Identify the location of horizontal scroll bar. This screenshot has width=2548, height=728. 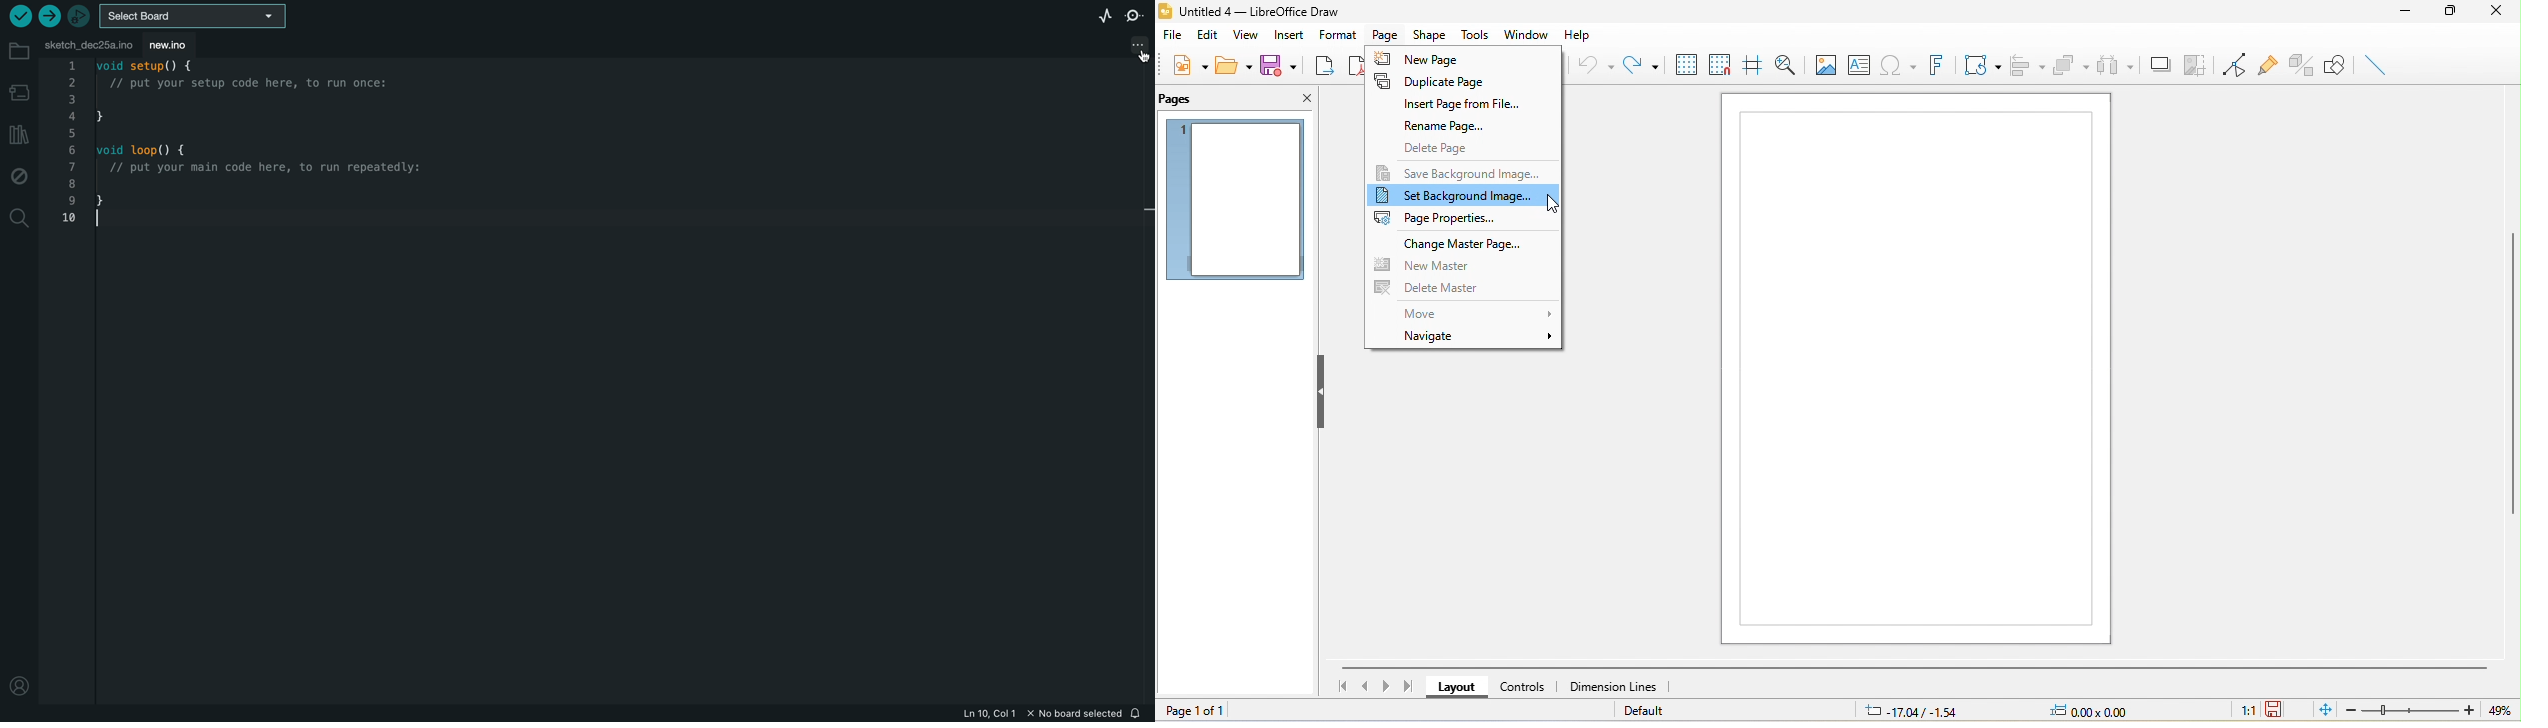
(1908, 668).